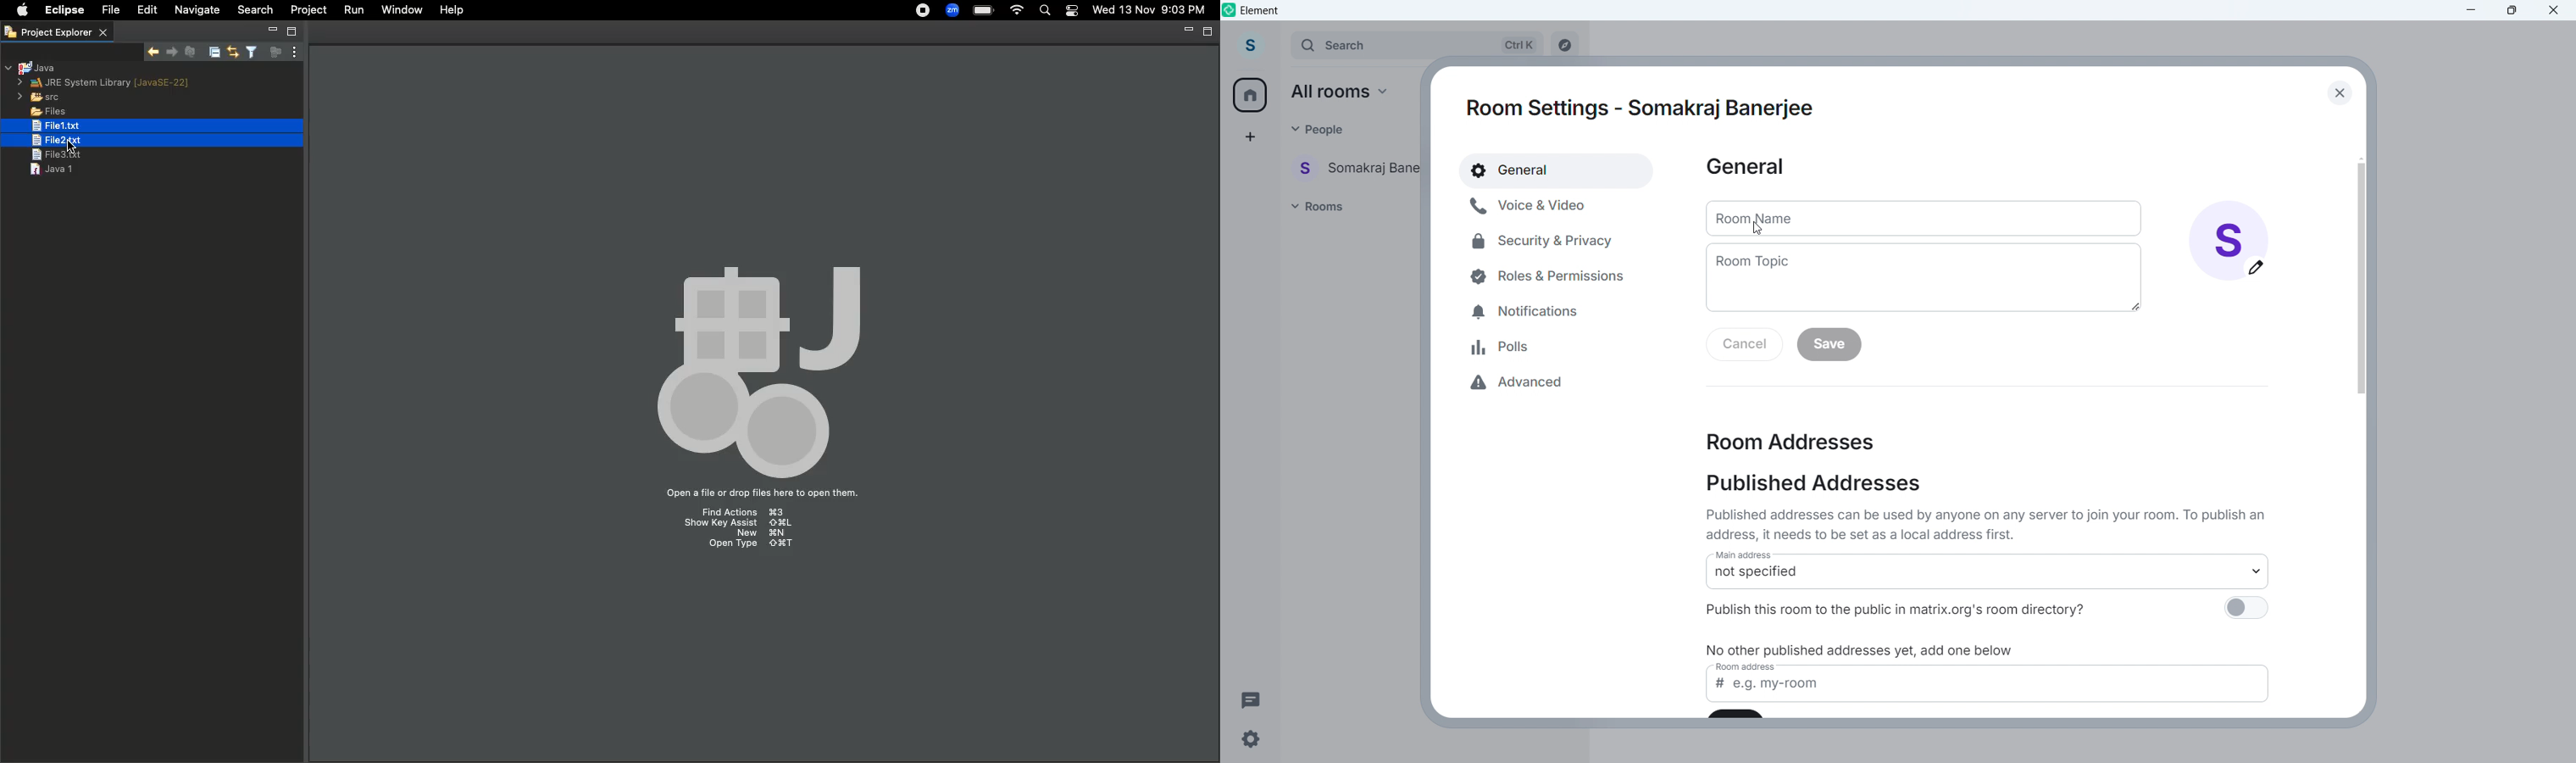 The image size is (2576, 784). Describe the element at coordinates (1253, 44) in the screenshot. I see `account ` at that location.